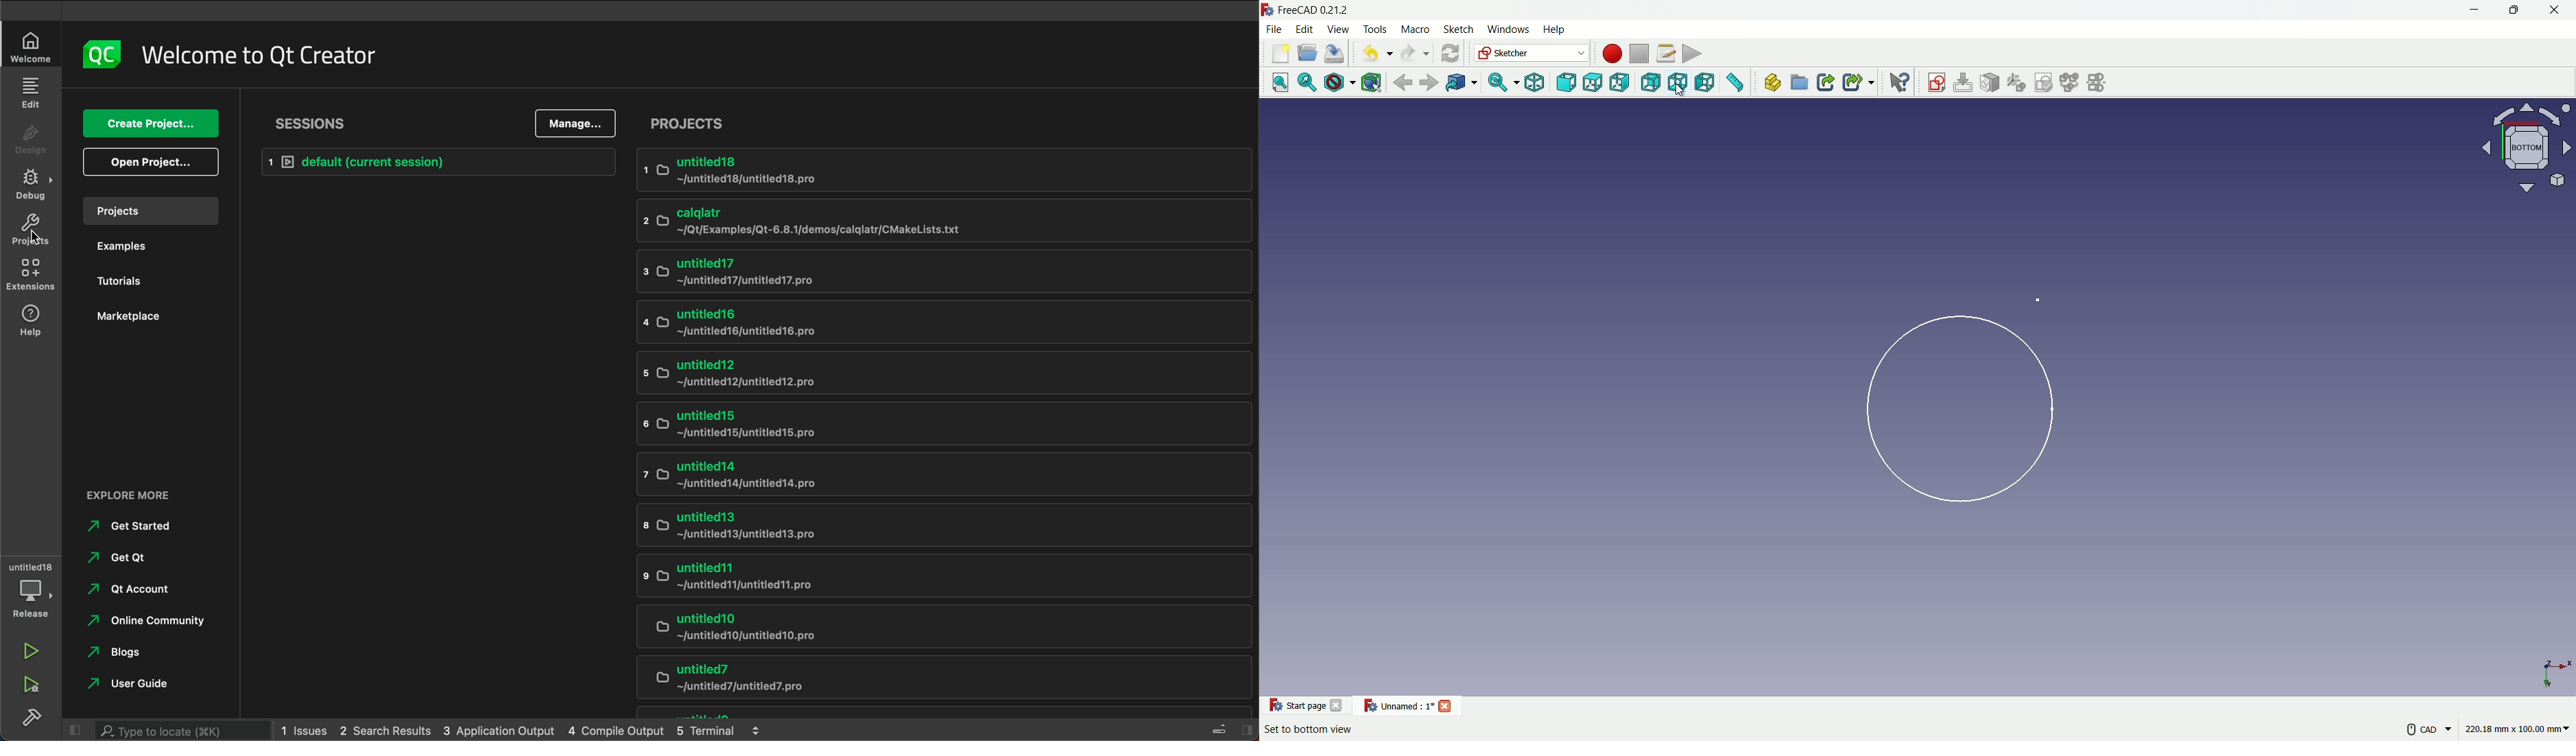 The height and width of the screenshot is (756, 2576). Describe the element at coordinates (152, 124) in the screenshot. I see `create project` at that location.